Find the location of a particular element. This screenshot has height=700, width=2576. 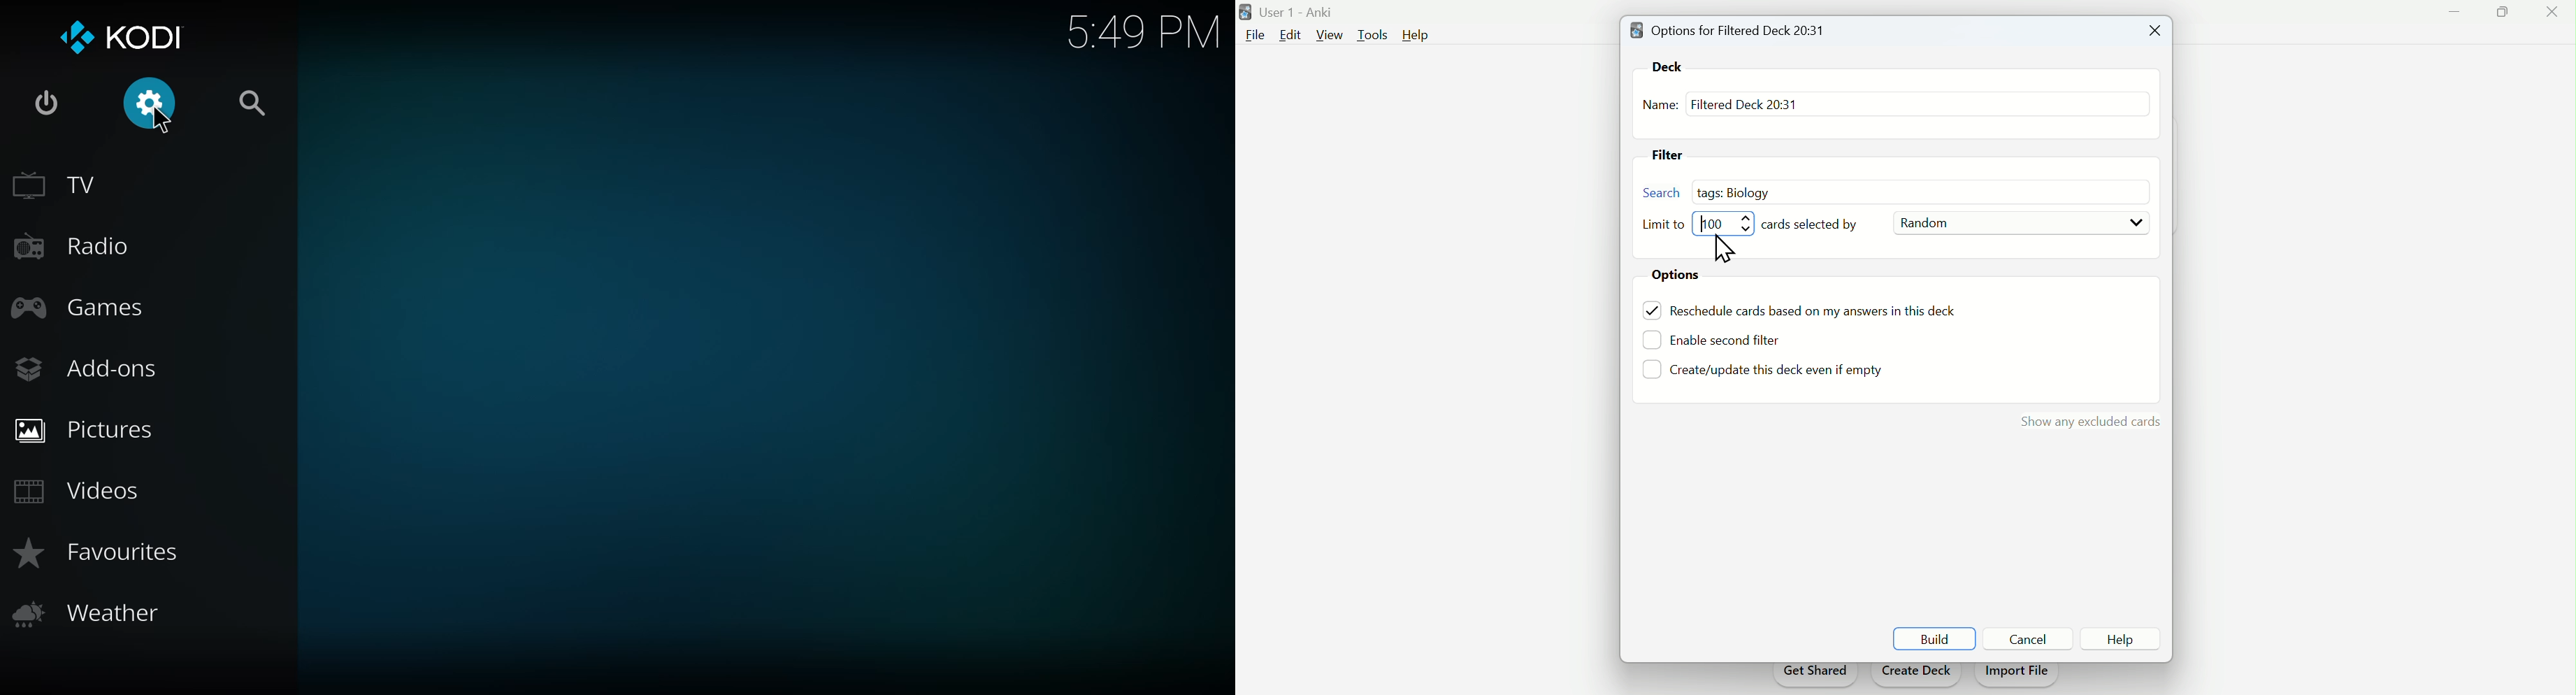

search is located at coordinates (255, 101).